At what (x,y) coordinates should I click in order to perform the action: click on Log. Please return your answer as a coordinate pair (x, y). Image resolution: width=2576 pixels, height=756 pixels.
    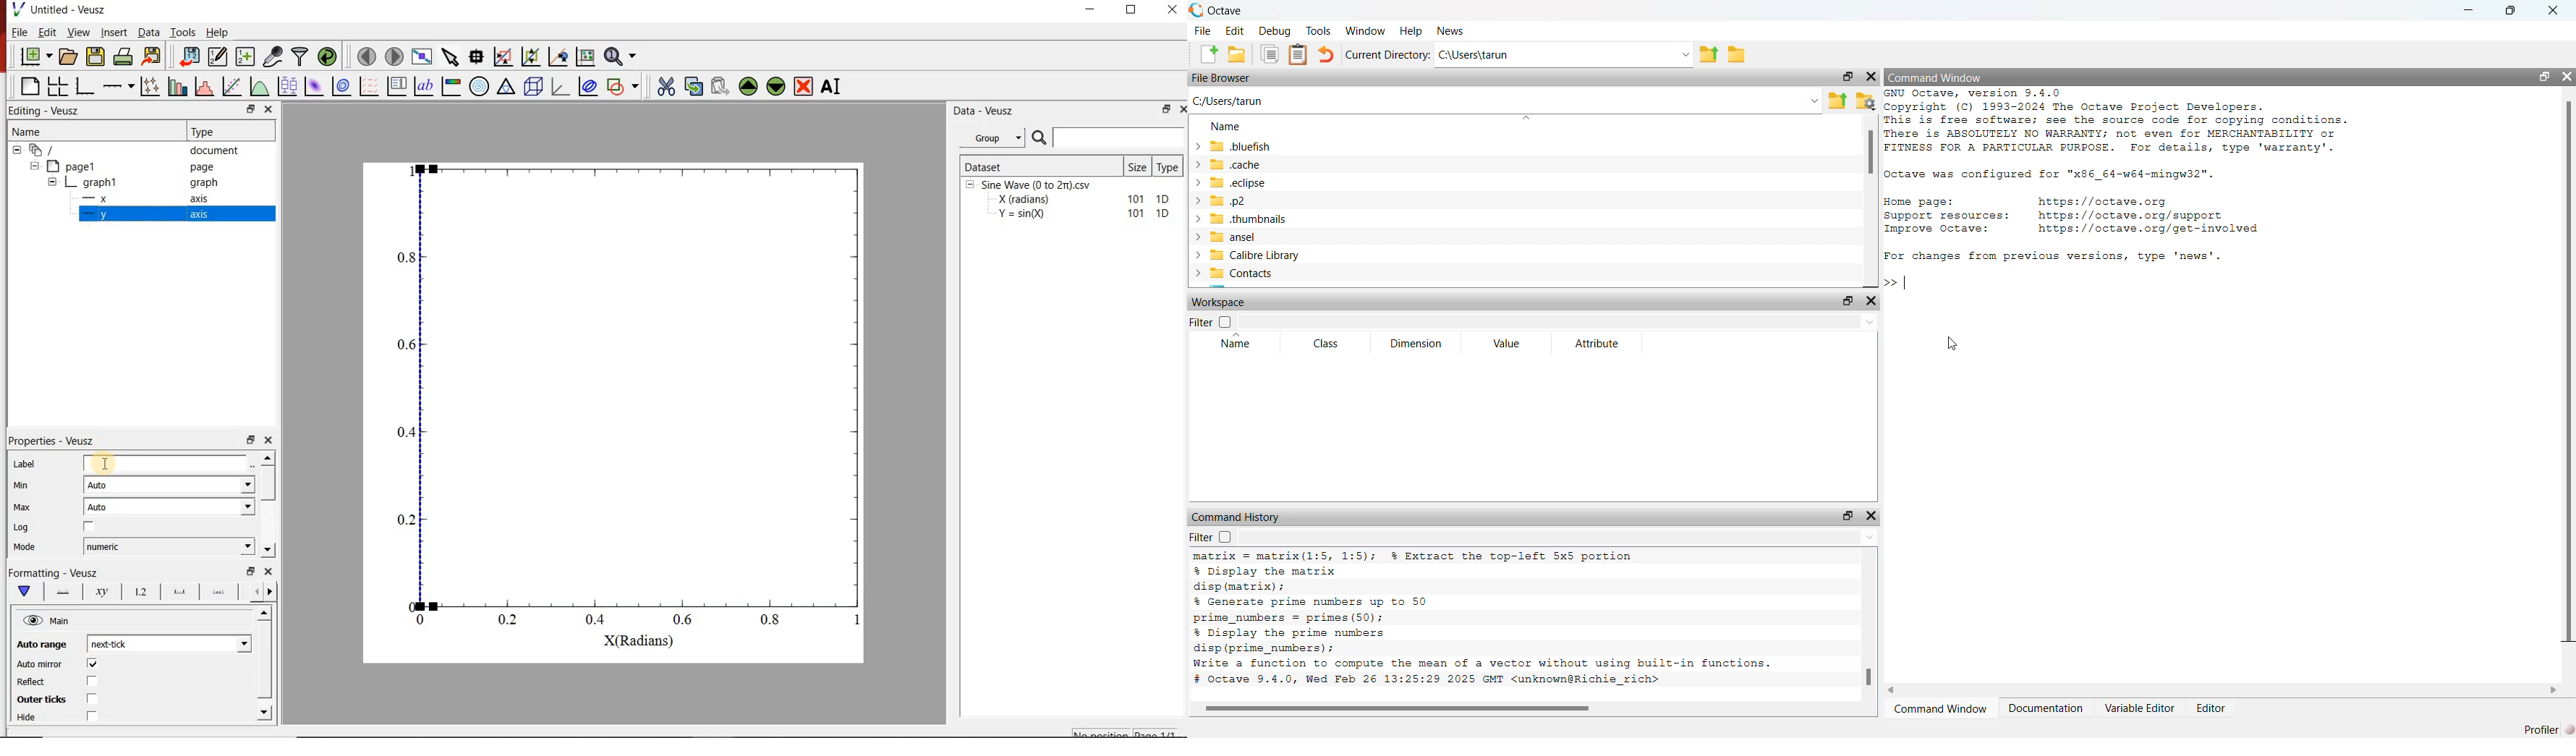
    Looking at the image, I should click on (21, 527).